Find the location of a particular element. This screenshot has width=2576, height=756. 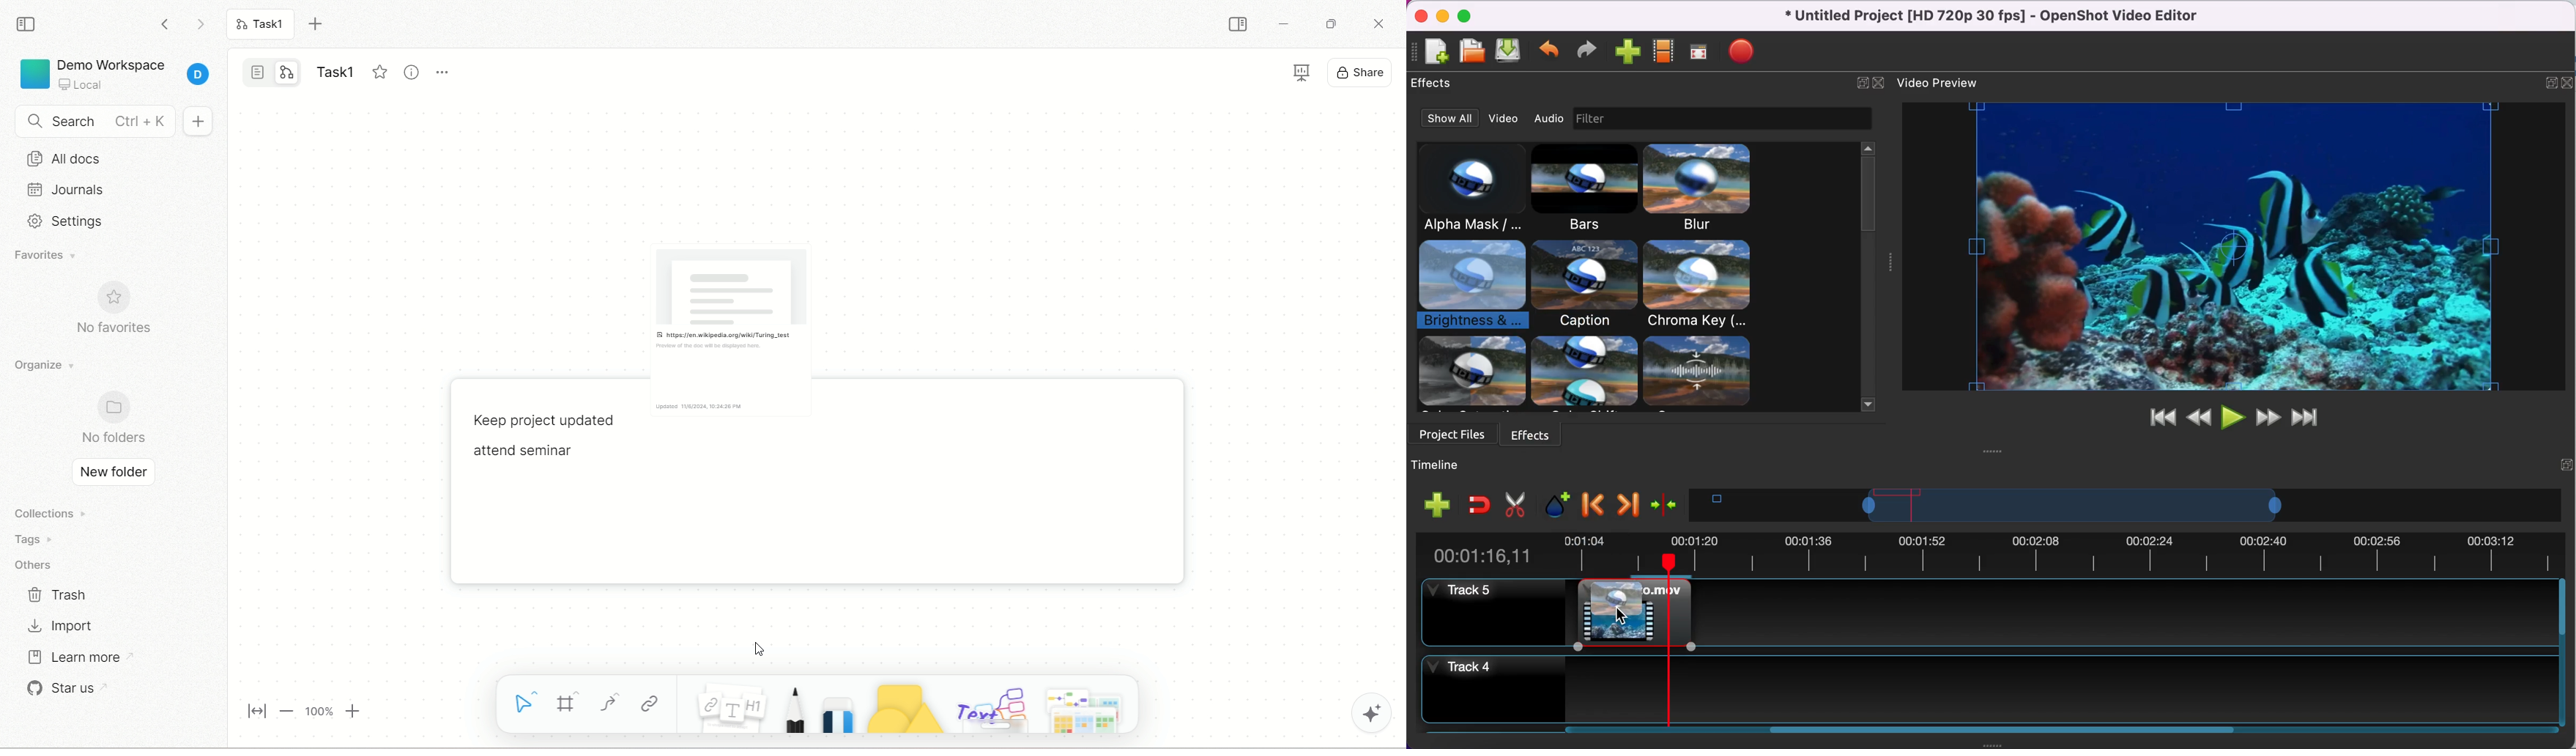

show all is located at coordinates (1444, 119).